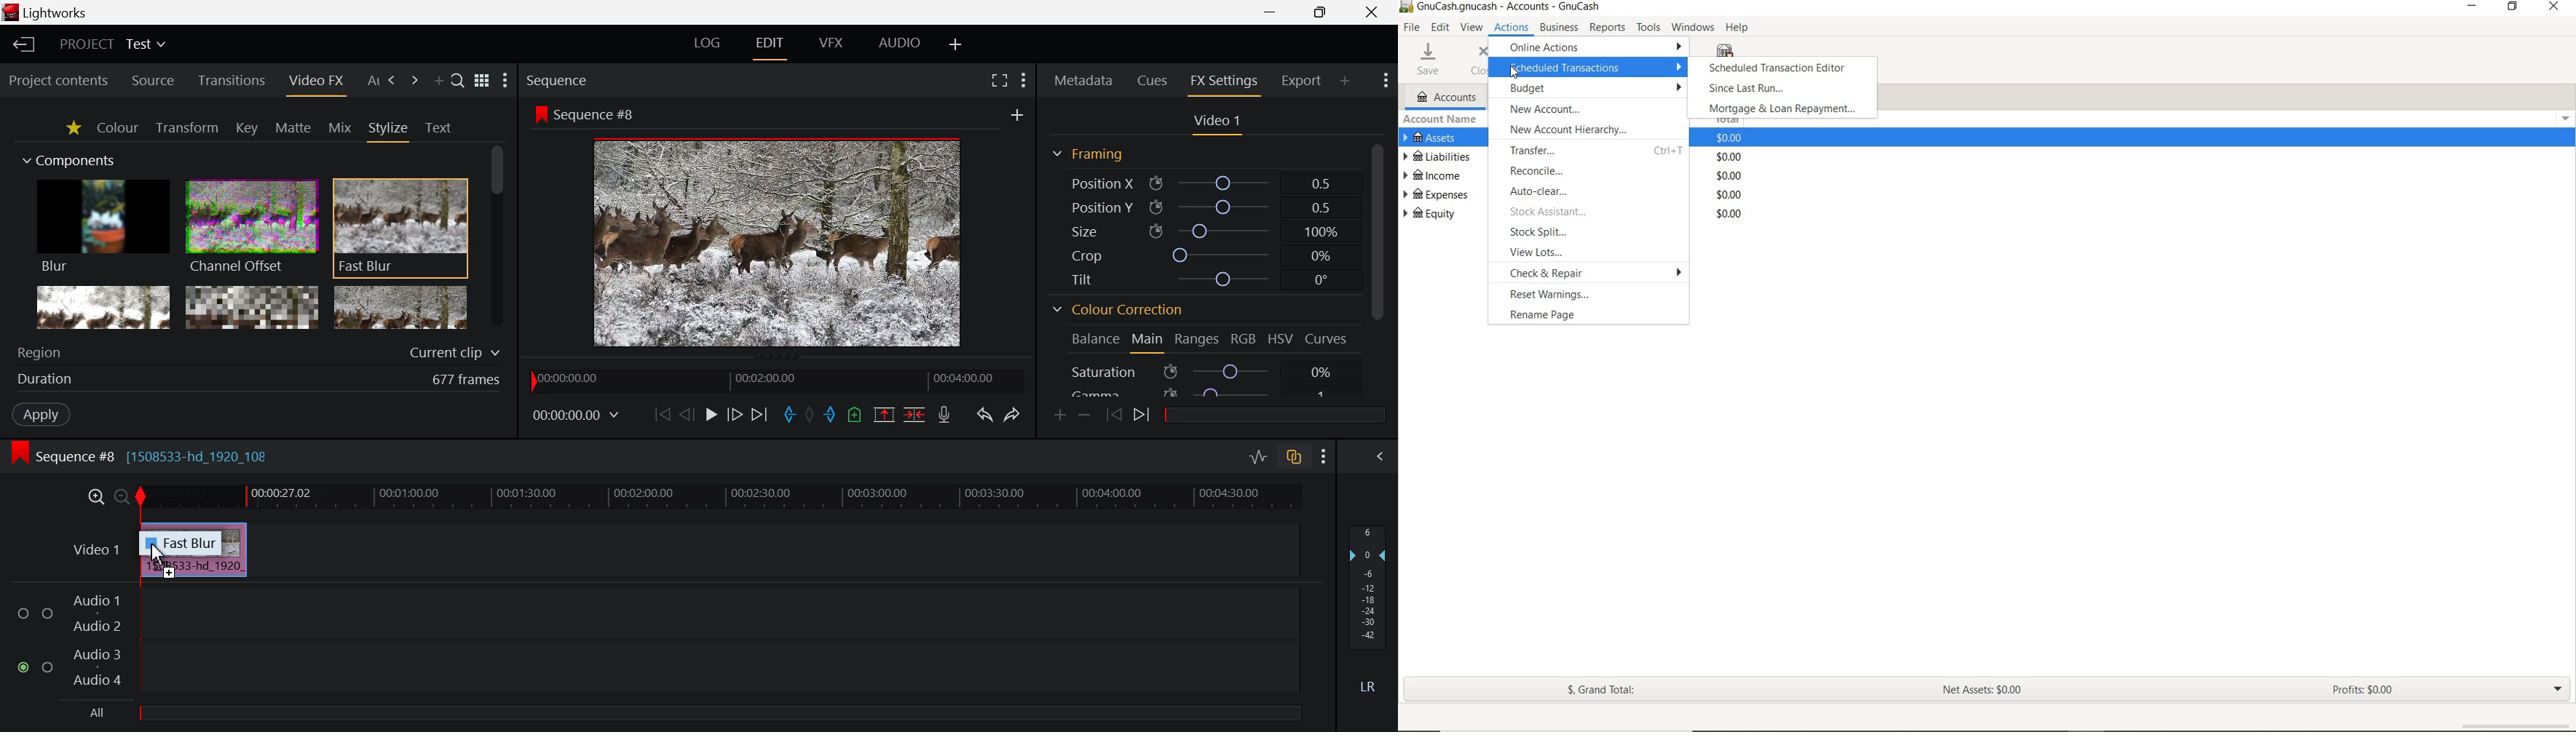 The height and width of the screenshot is (756, 2576). What do you see at coordinates (1224, 84) in the screenshot?
I see `FX Settings Open` at bounding box center [1224, 84].